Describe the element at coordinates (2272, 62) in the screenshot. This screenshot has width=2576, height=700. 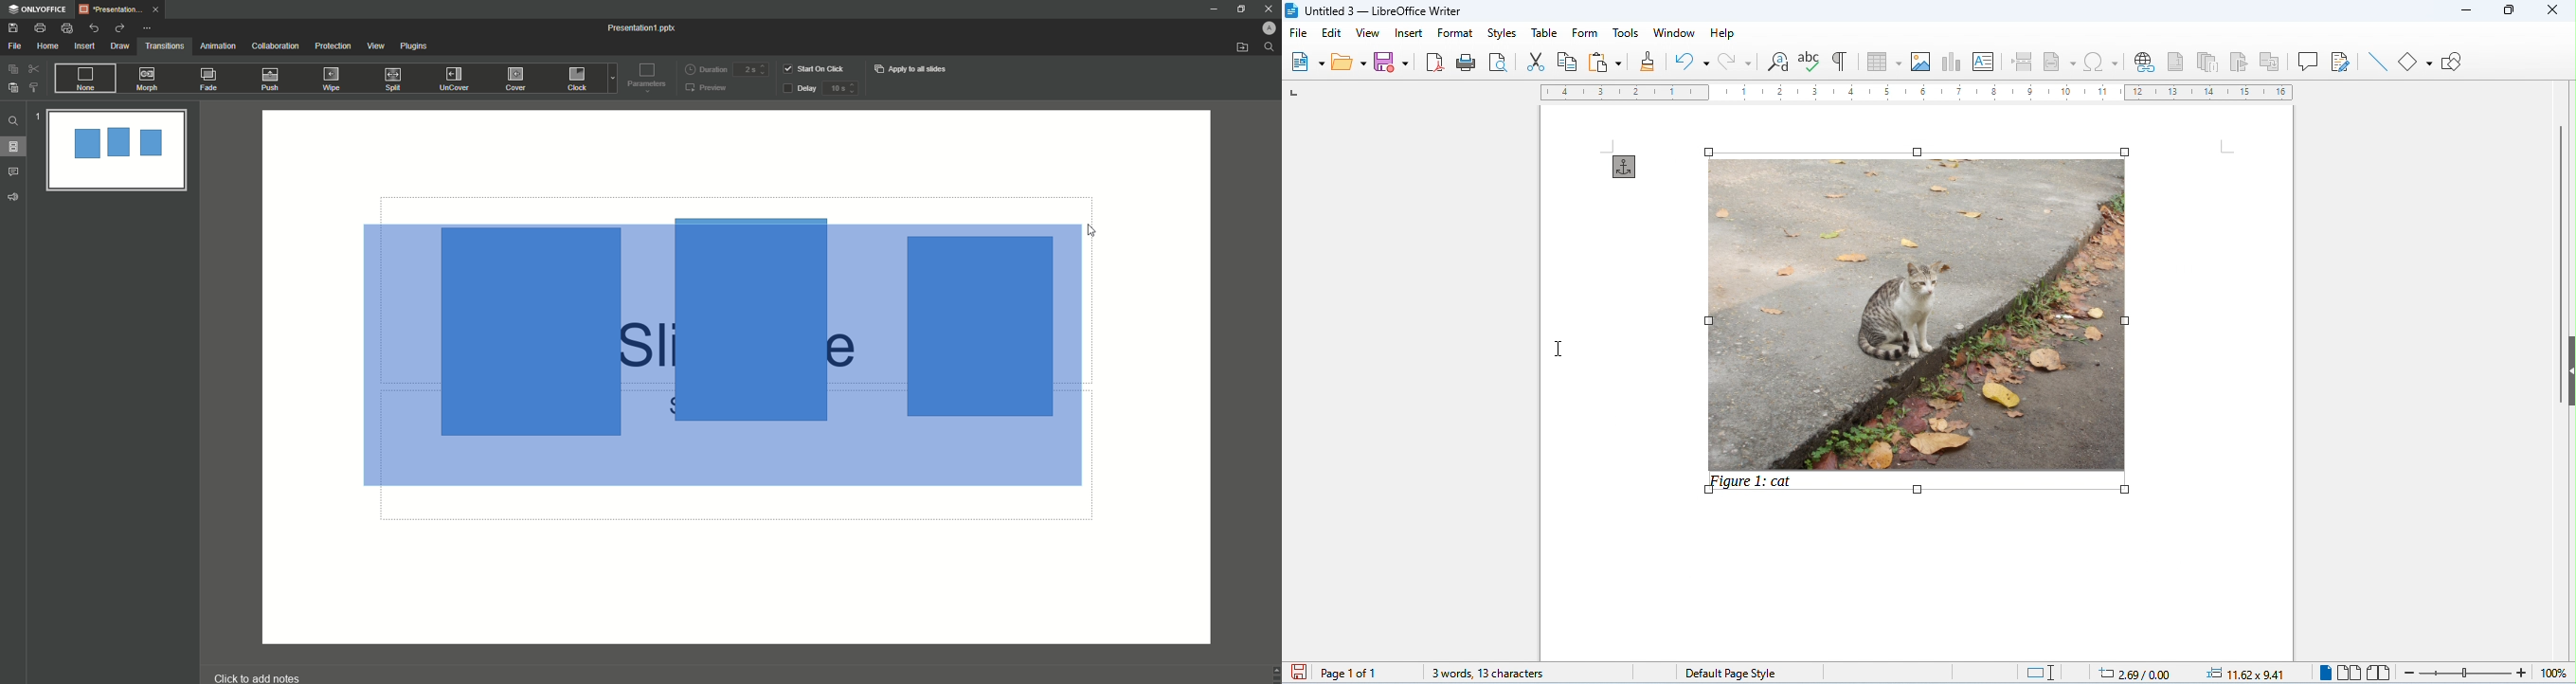
I see `insert cross reference` at that location.